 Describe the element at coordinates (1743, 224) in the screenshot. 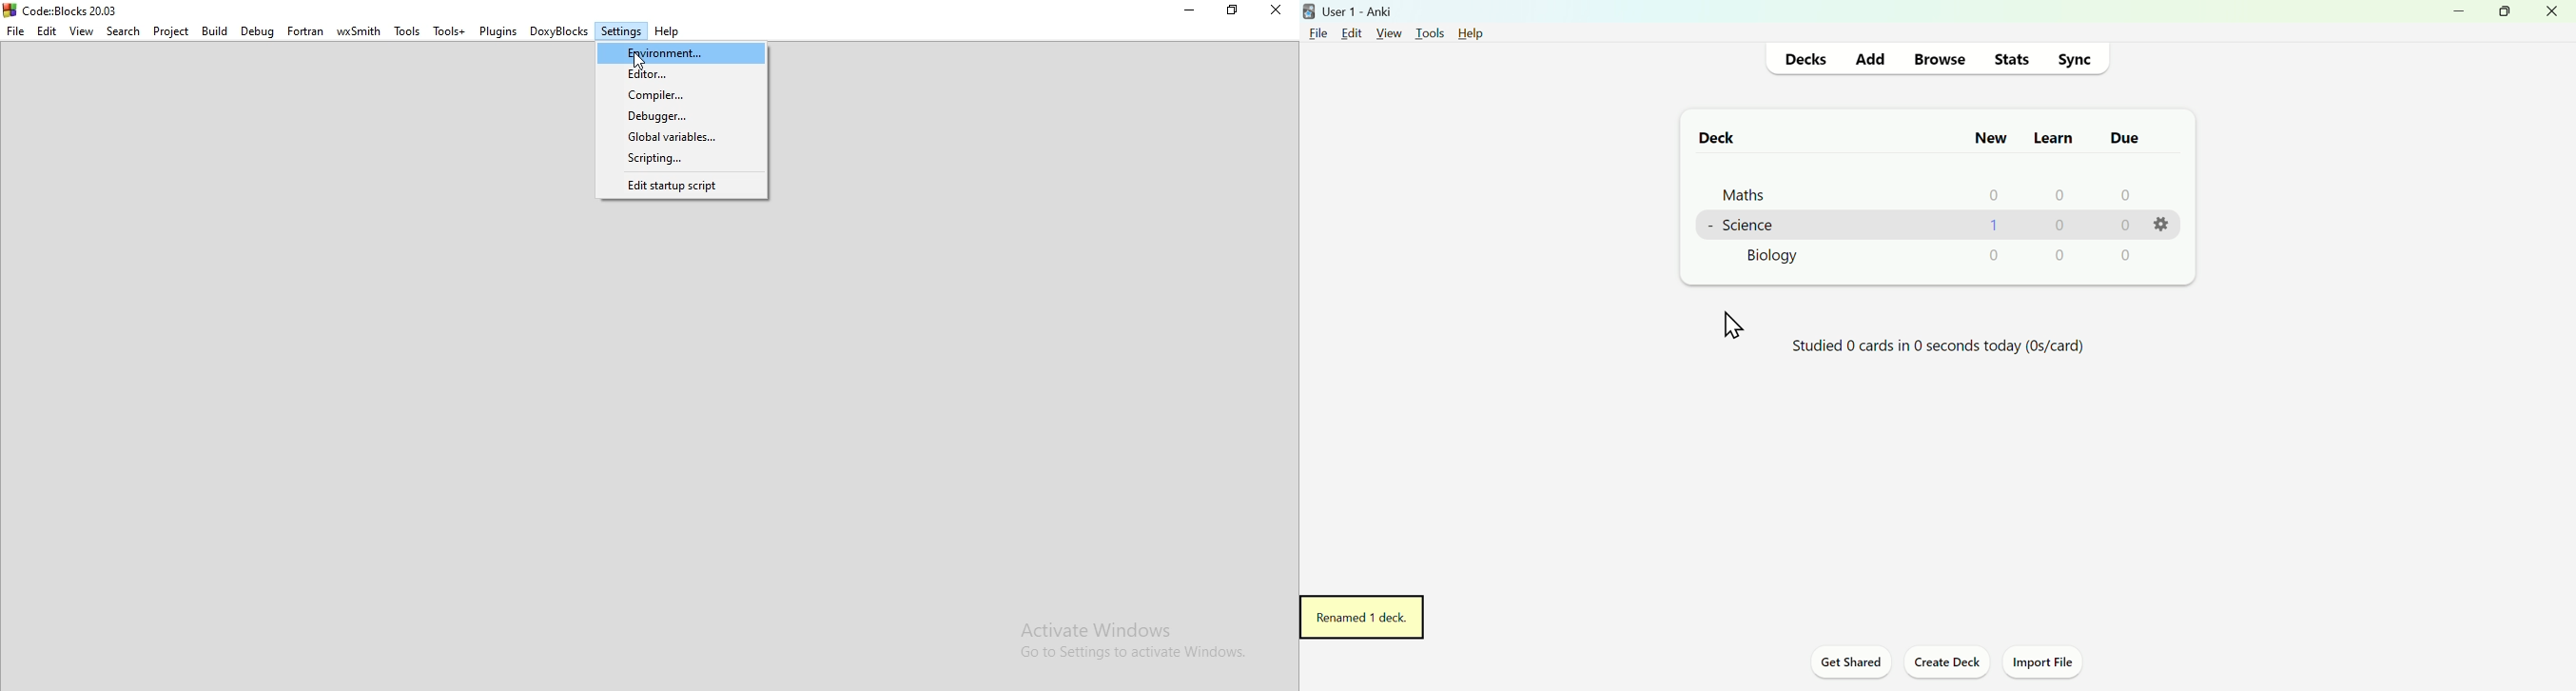

I see `Science` at that location.